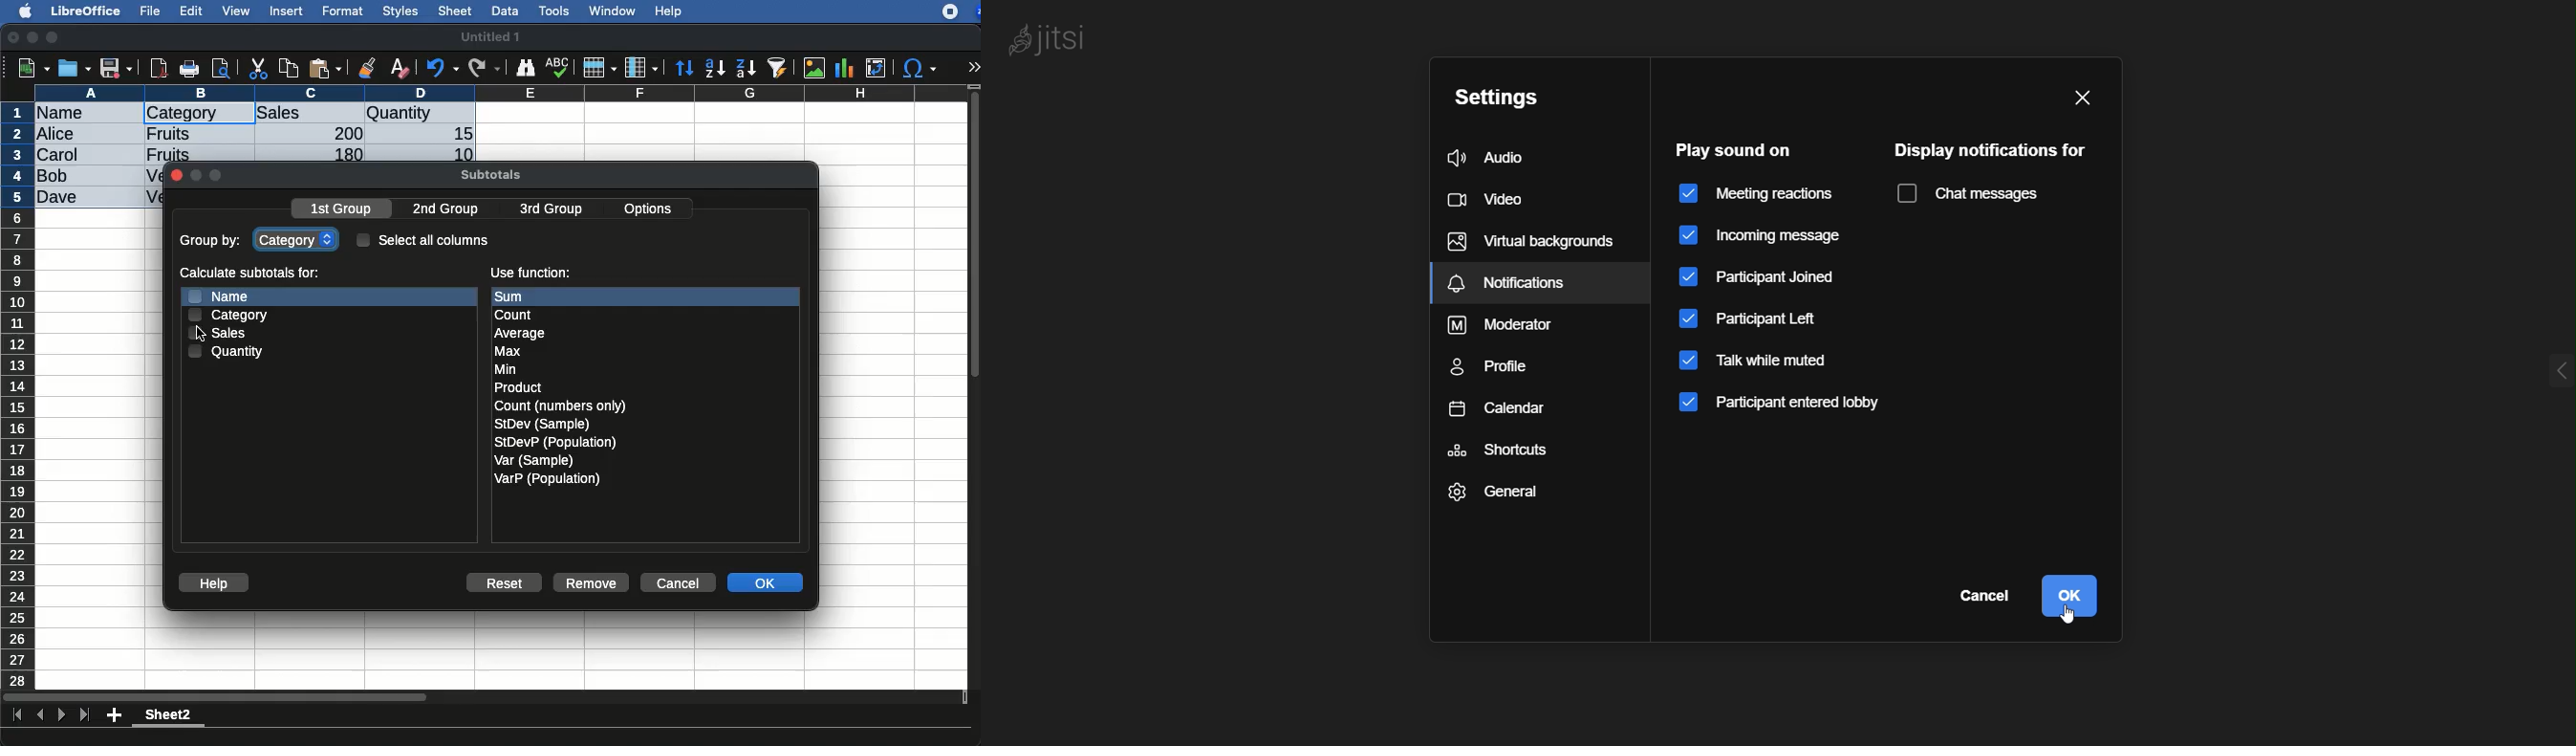 The image size is (2576, 756). What do you see at coordinates (87, 11) in the screenshot?
I see `libreoffice` at bounding box center [87, 11].